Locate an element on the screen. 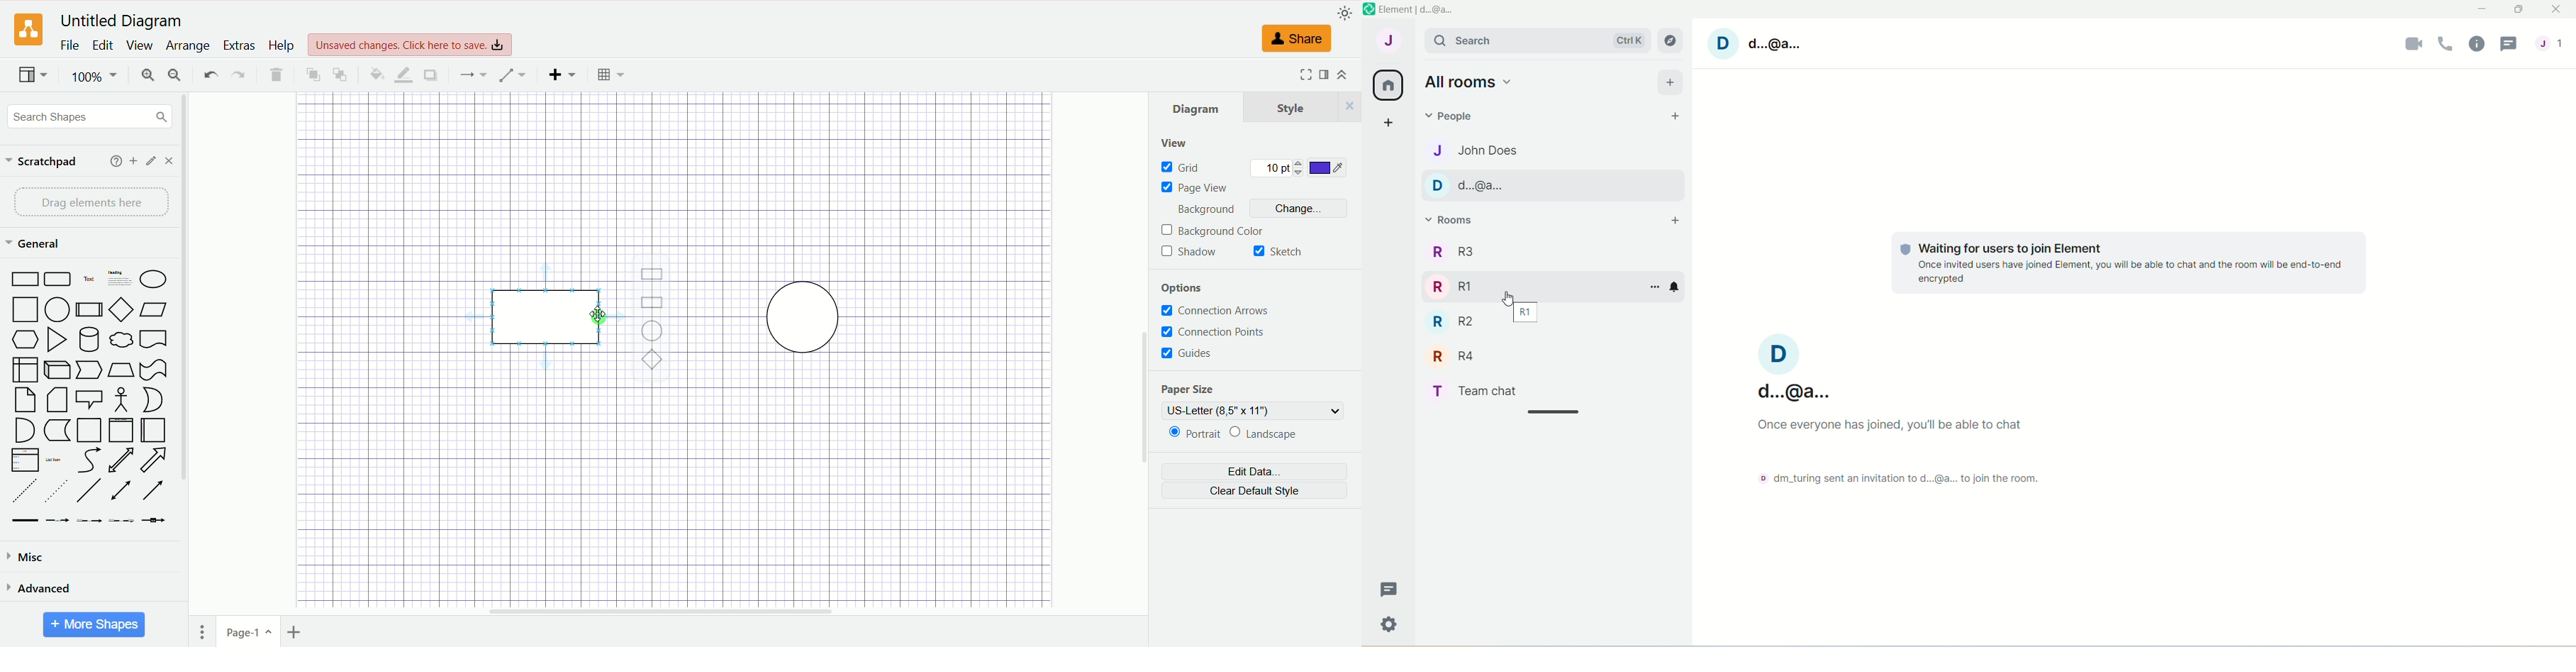 This screenshot has width=2576, height=672. explore rooms is located at coordinates (1670, 41).